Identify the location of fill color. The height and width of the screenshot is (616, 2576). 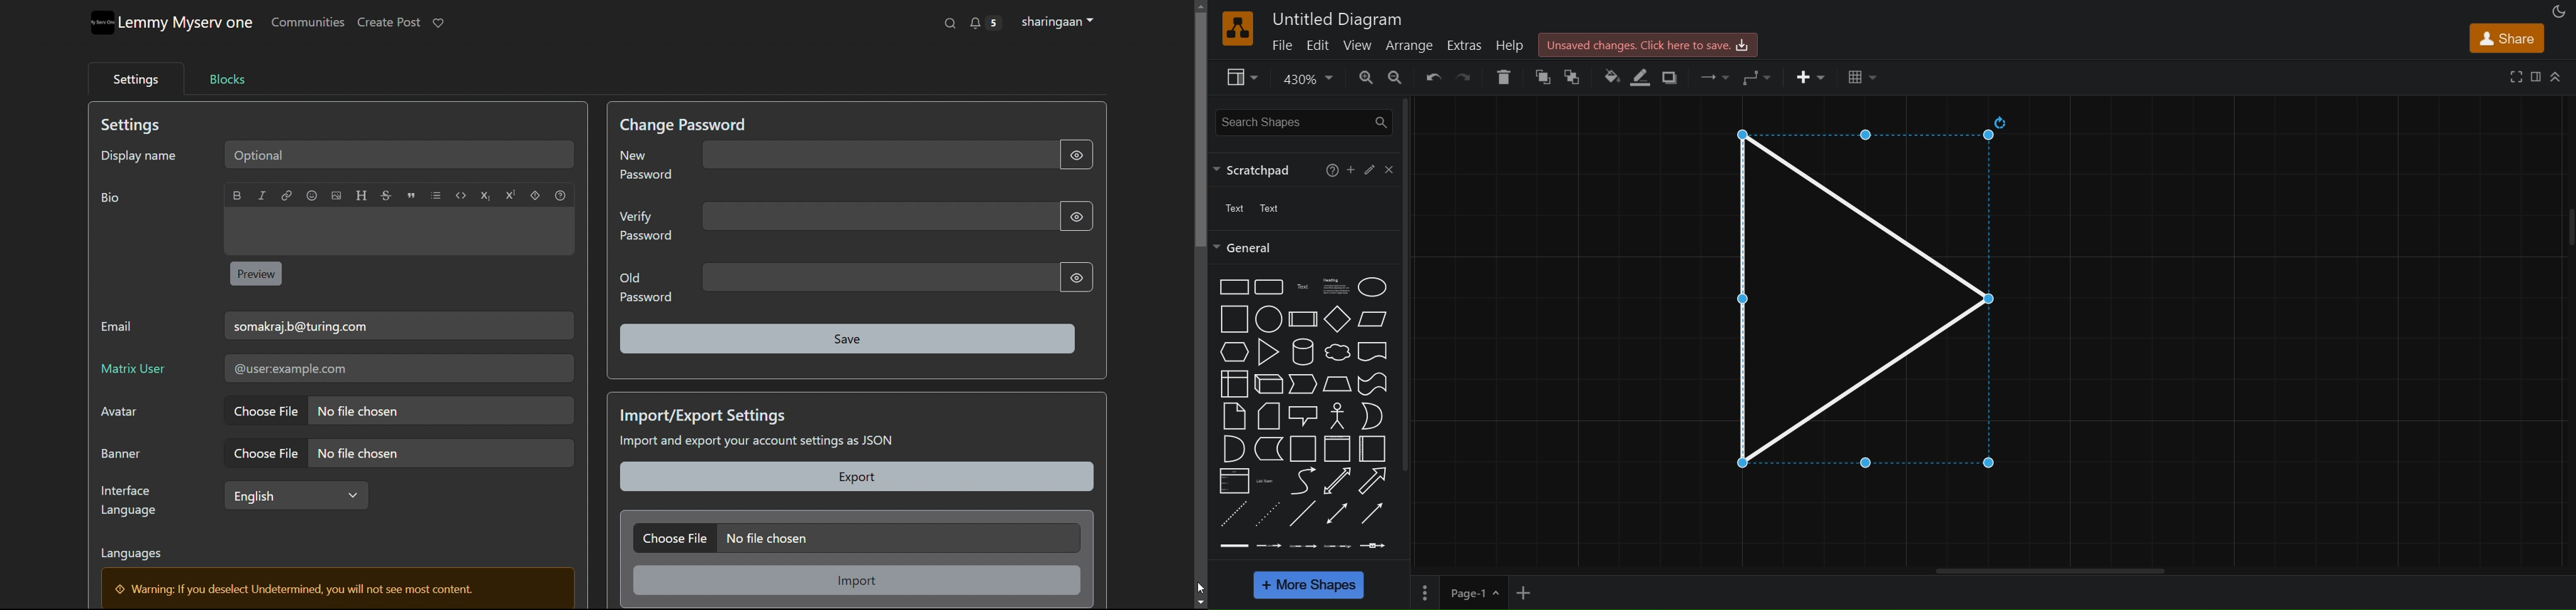
(1610, 73).